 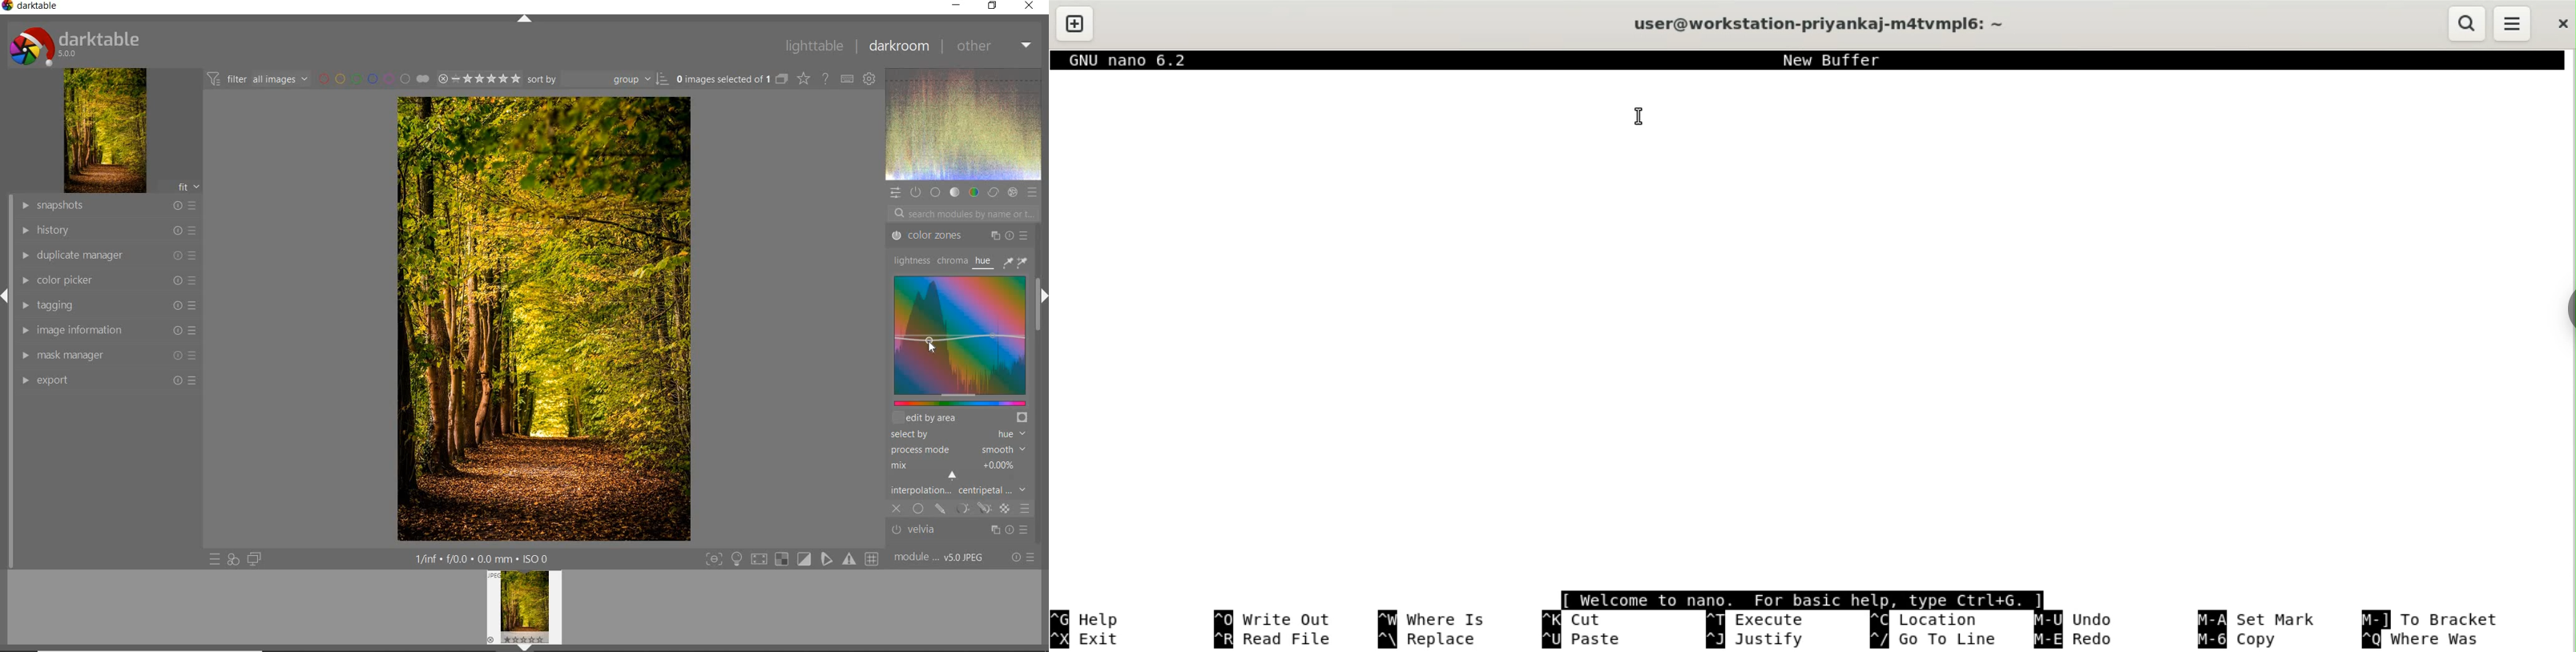 What do you see at coordinates (1936, 639) in the screenshot?
I see `go to line` at bounding box center [1936, 639].